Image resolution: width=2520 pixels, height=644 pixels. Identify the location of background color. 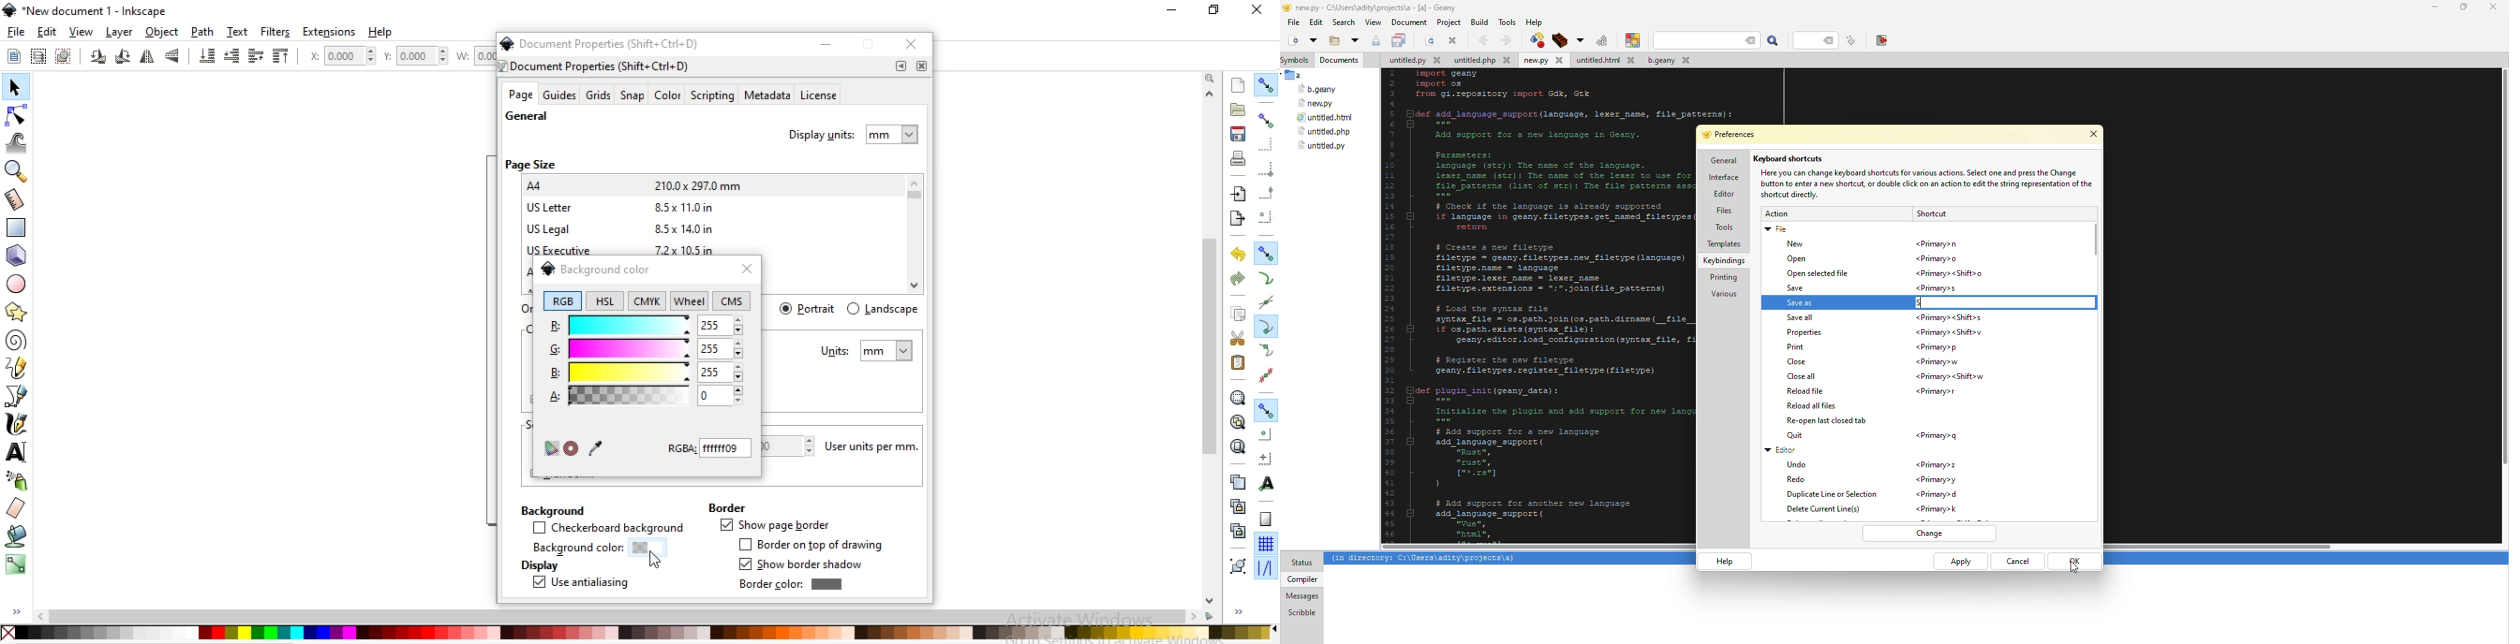
(595, 268).